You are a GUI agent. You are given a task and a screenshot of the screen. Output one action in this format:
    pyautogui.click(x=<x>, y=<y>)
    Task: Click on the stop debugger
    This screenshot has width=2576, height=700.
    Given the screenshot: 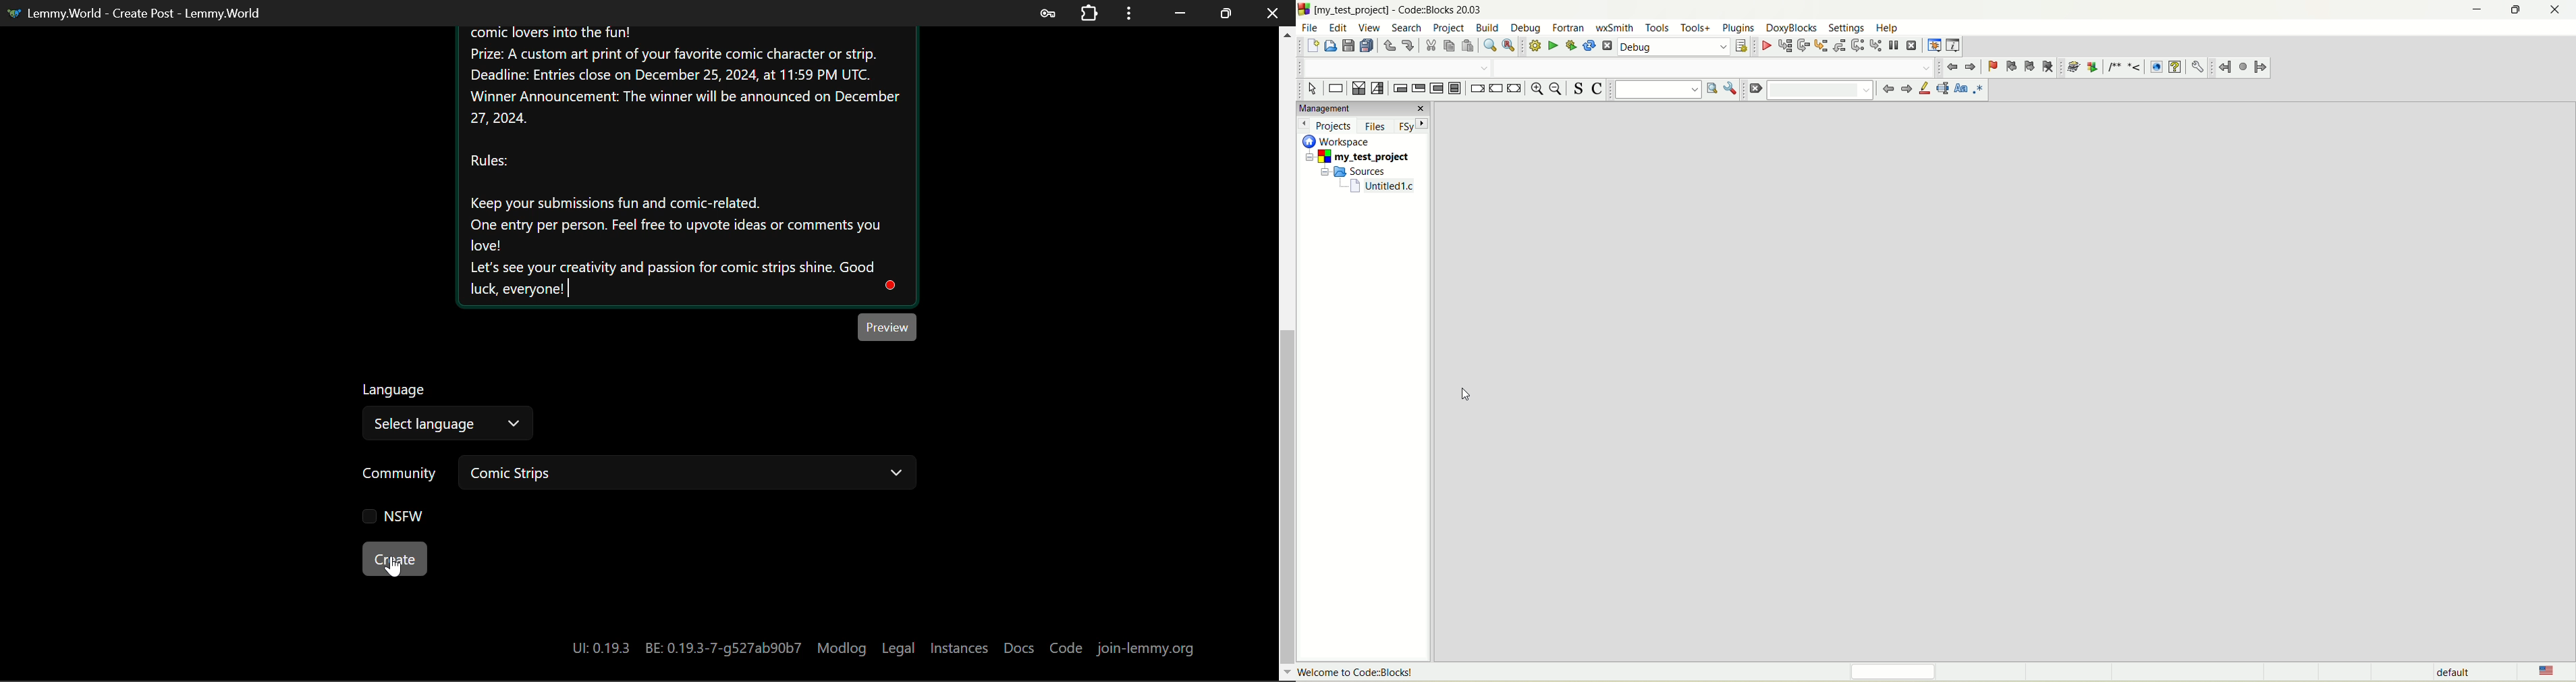 What is the action you would take?
    pyautogui.click(x=1914, y=46)
    